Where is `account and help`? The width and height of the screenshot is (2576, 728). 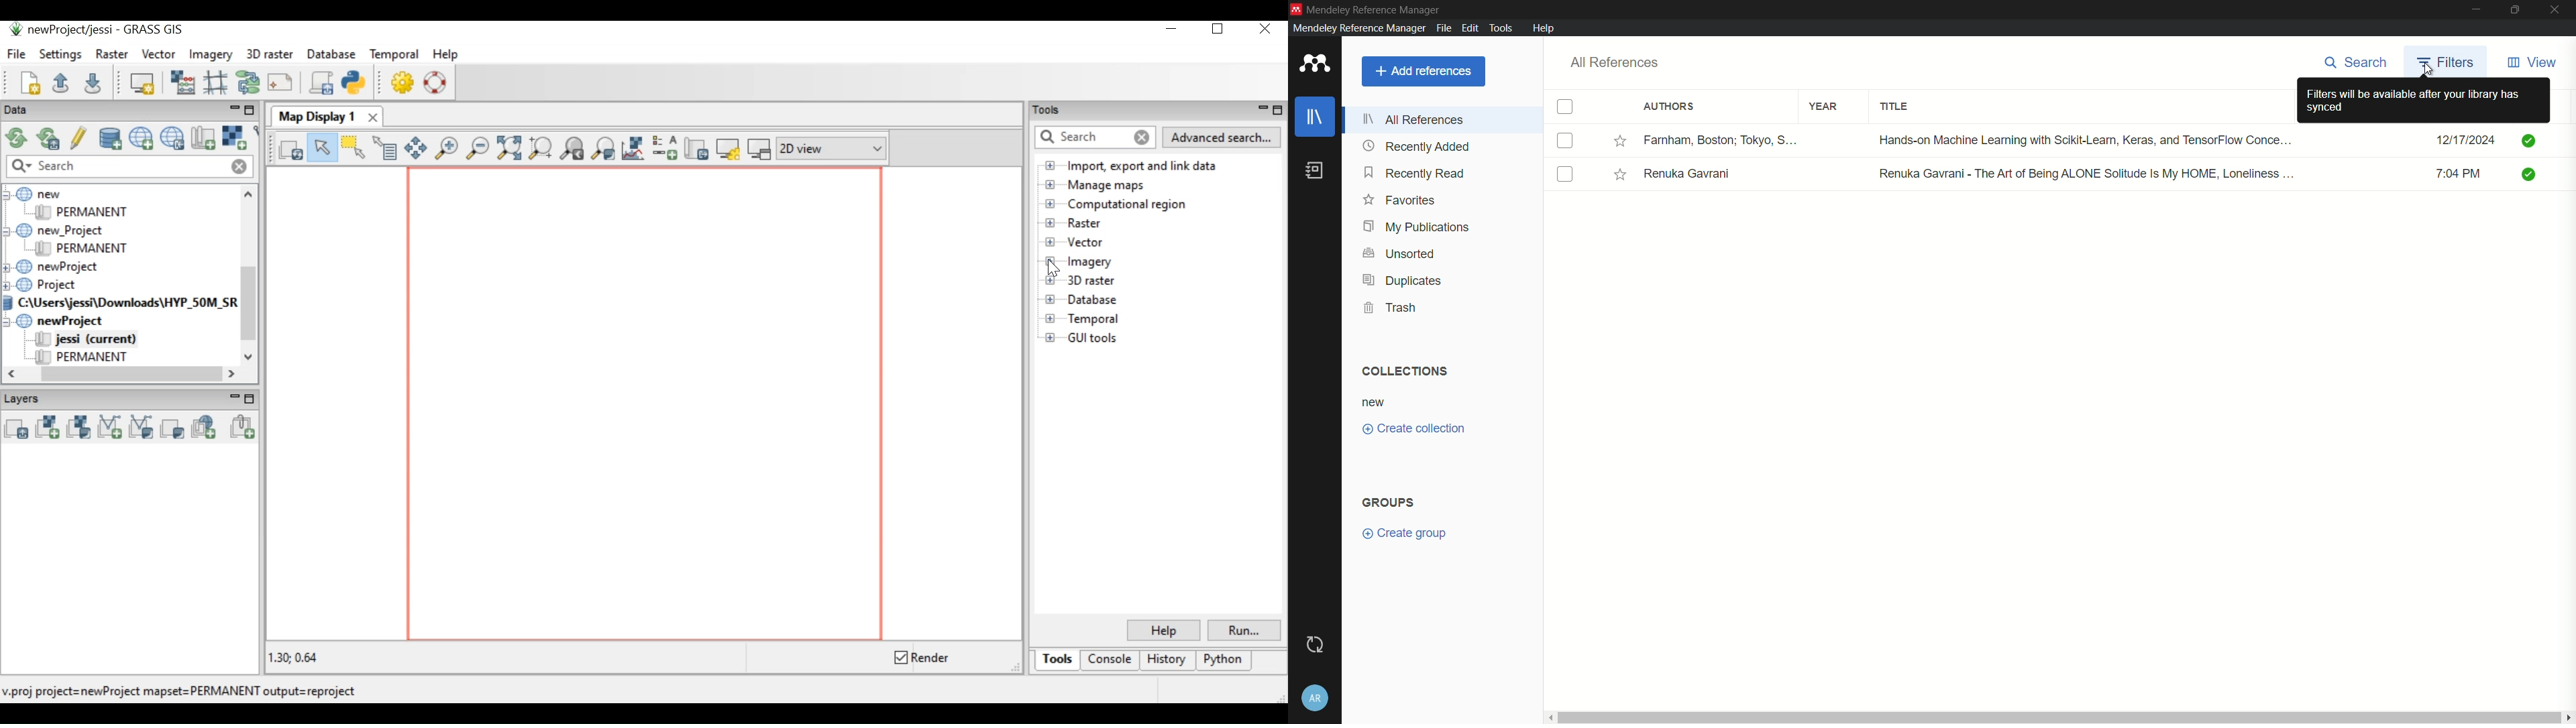
account and help is located at coordinates (1315, 699).